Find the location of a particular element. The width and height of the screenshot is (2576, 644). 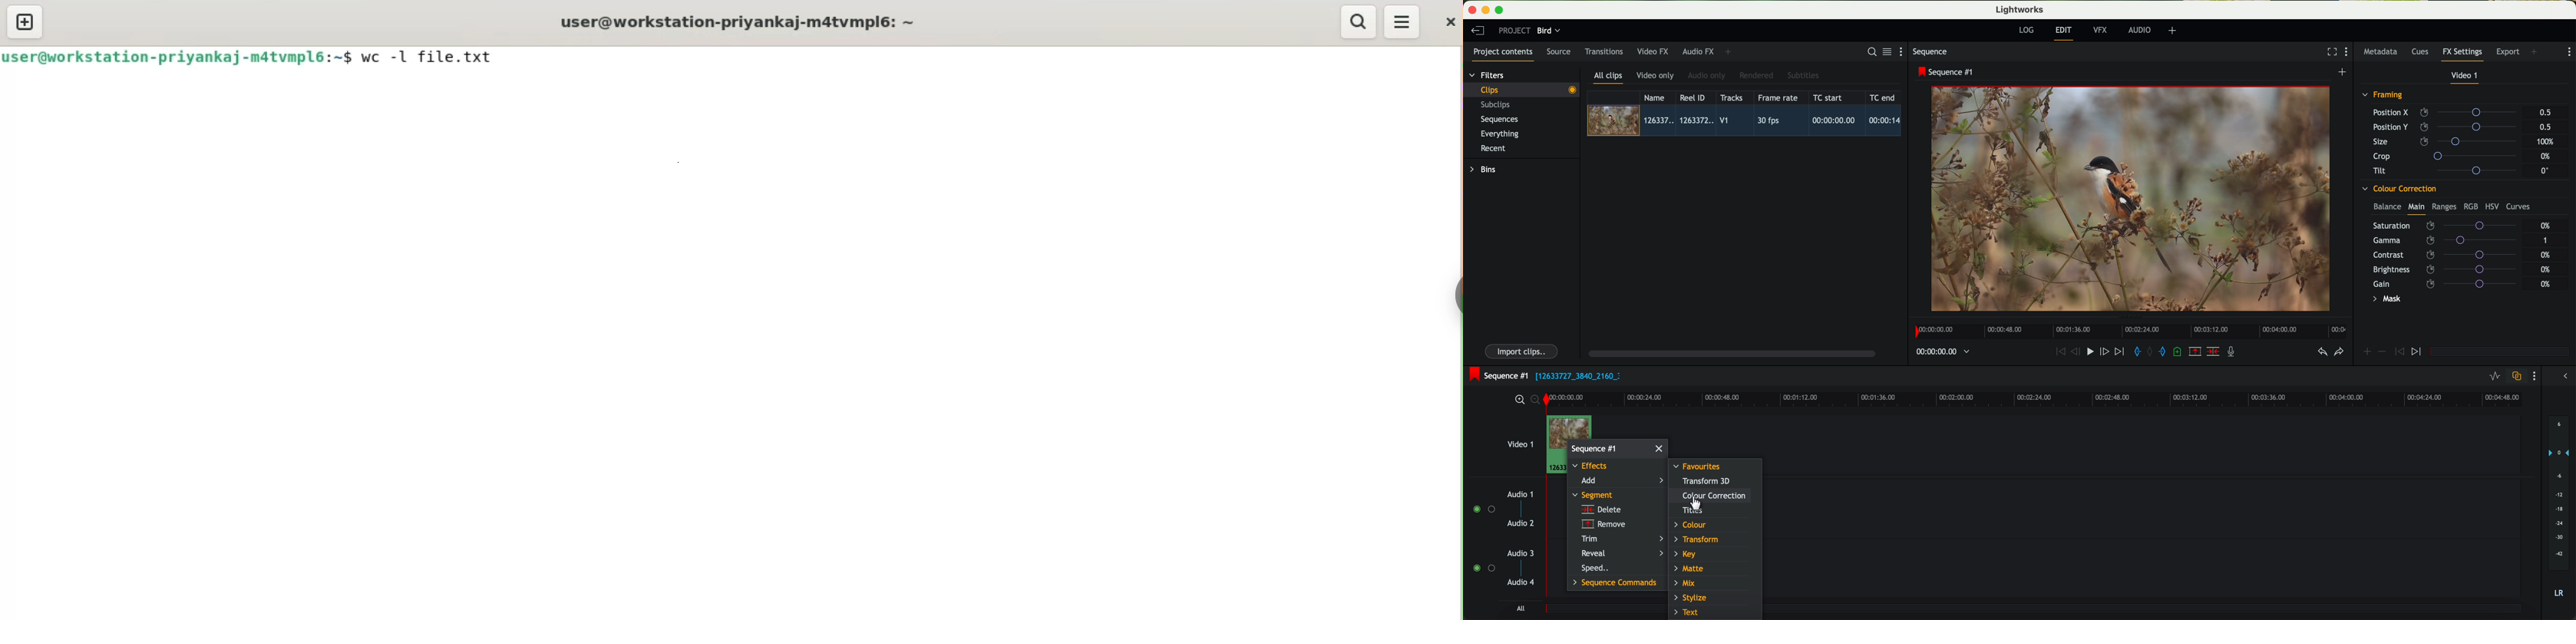

leave is located at coordinates (1477, 31).